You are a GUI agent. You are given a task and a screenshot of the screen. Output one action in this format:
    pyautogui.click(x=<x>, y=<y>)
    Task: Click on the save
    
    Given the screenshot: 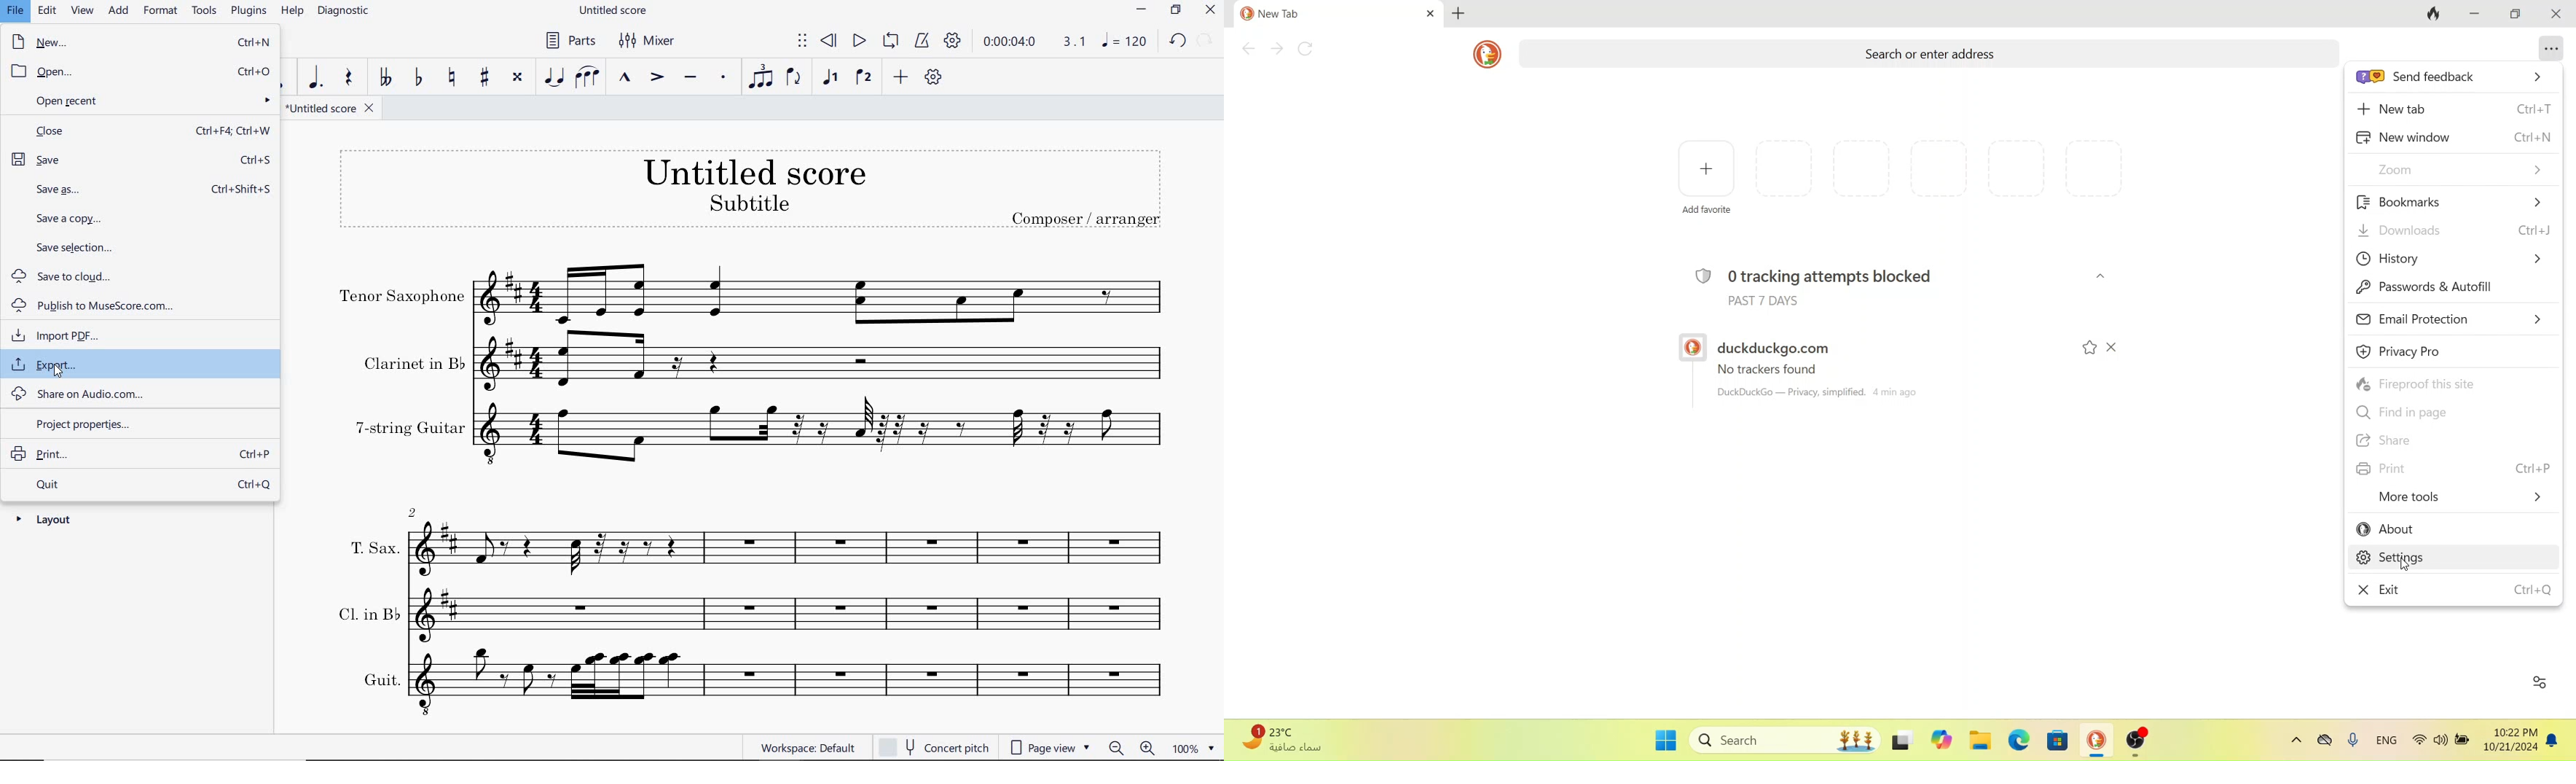 What is the action you would take?
    pyautogui.click(x=143, y=161)
    